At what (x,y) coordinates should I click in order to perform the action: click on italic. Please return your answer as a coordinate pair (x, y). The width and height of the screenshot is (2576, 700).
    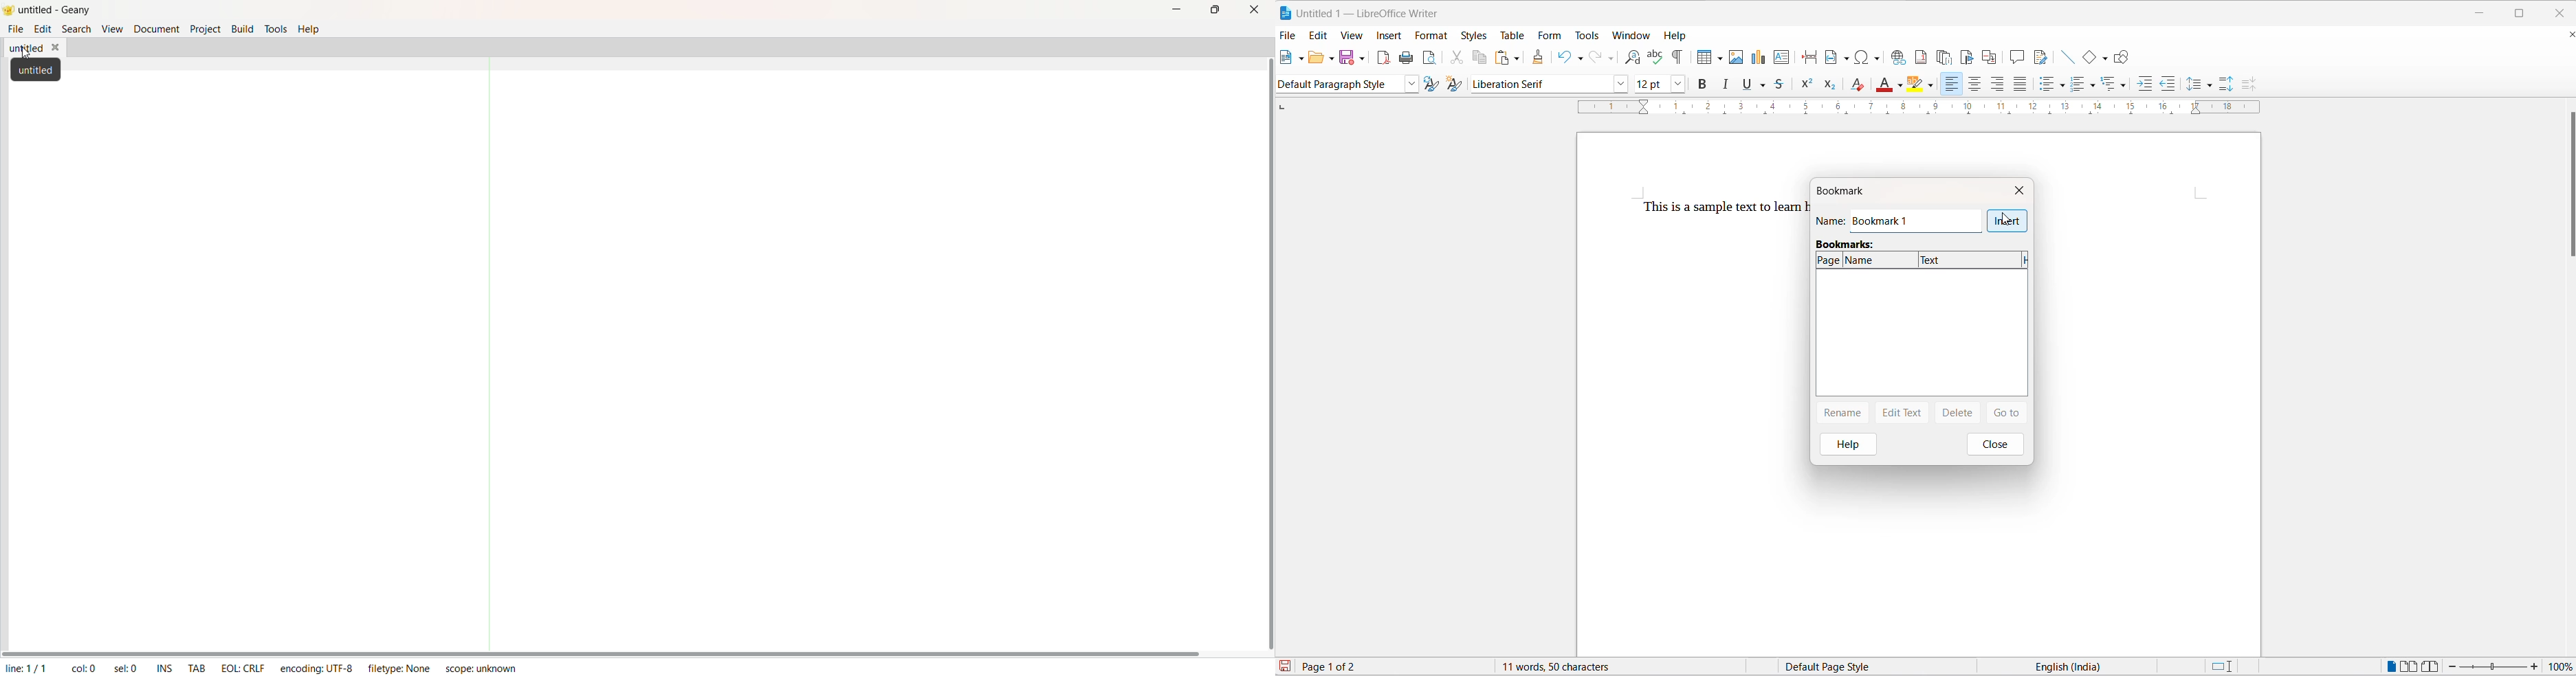
    Looking at the image, I should click on (1728, 85).